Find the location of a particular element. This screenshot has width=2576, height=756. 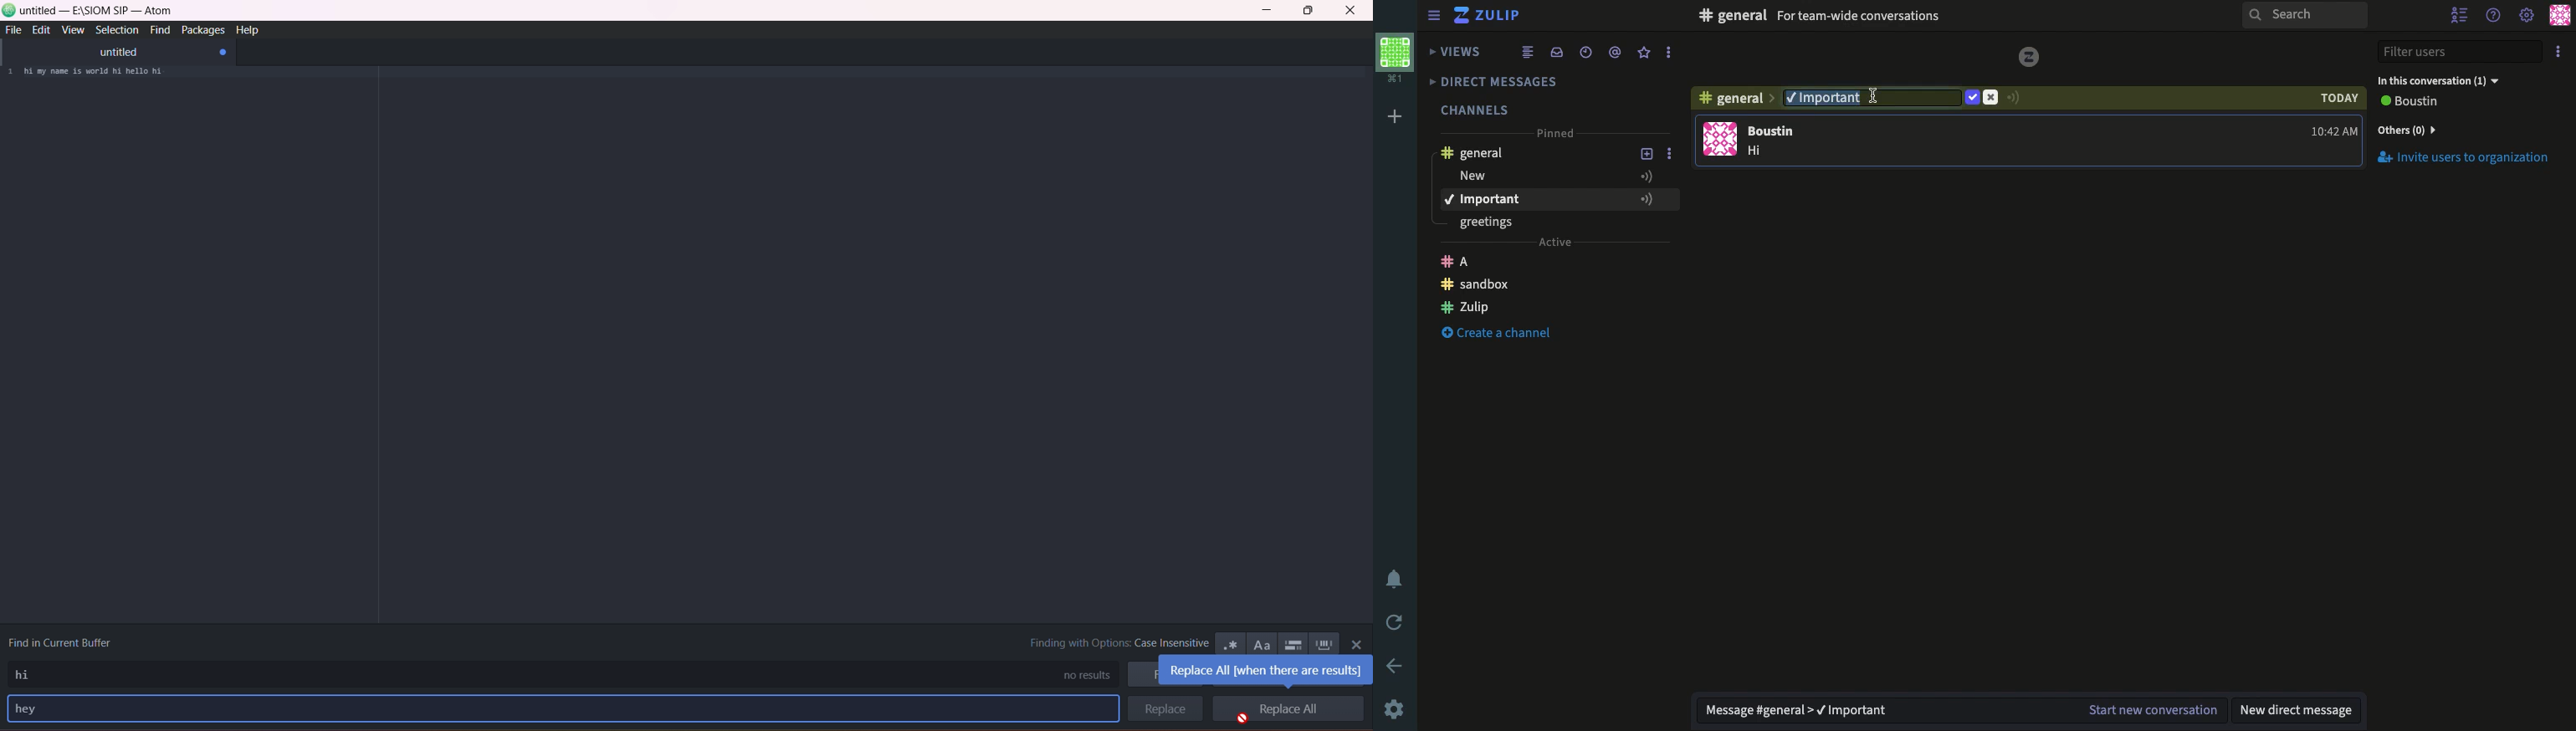

Mention is located at coordinates (1618, 52).